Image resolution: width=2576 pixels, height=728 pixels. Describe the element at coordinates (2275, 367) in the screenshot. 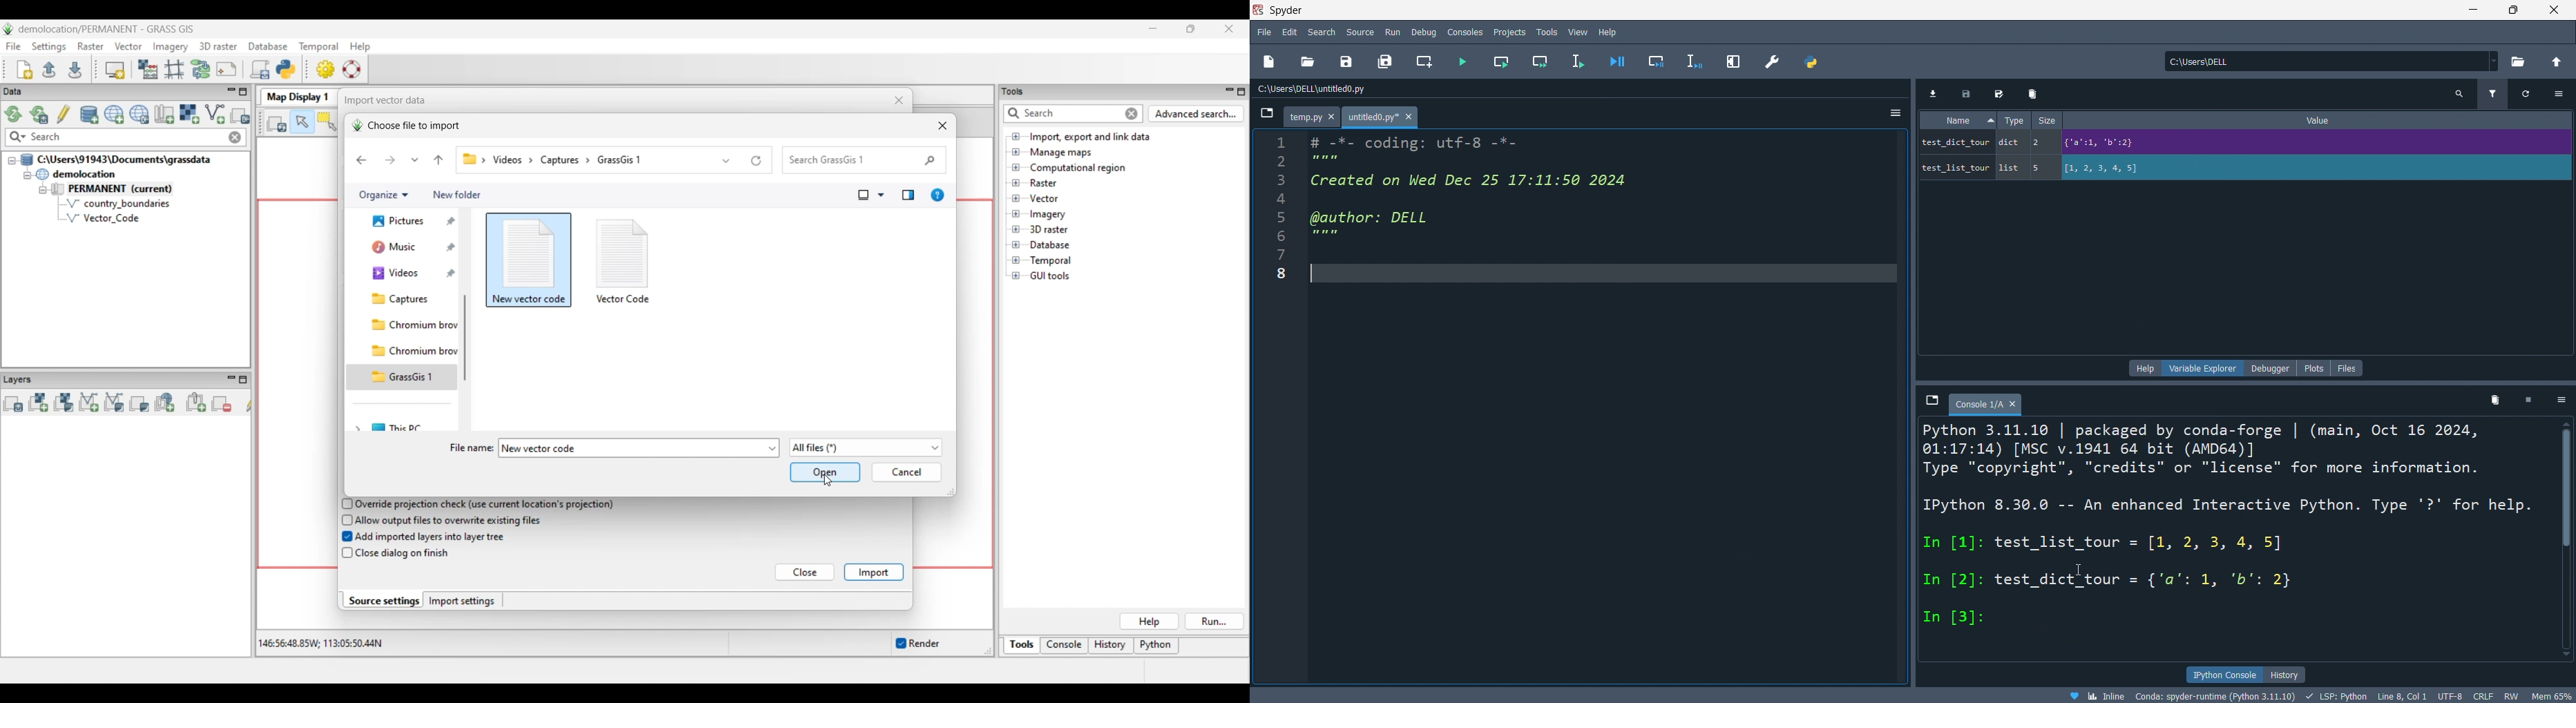

I see `debugger` at that location.